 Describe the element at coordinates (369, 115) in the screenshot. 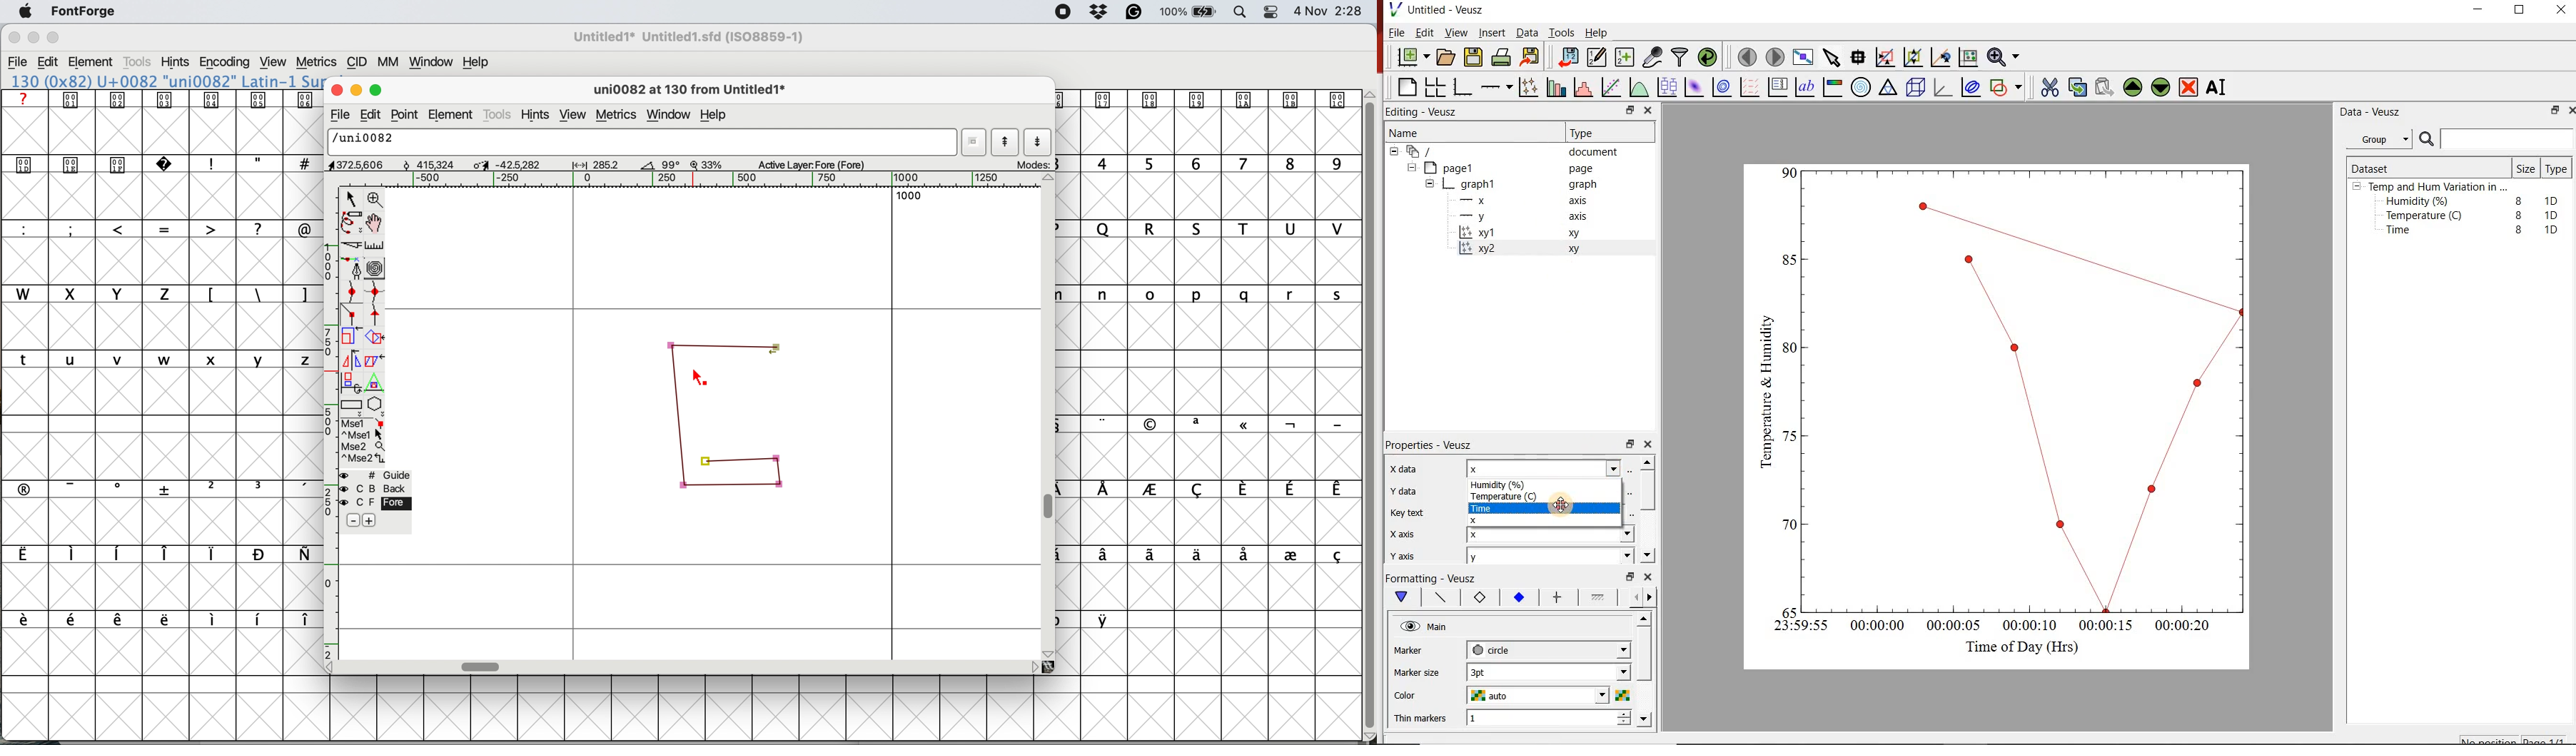

I see `edit` at that location.